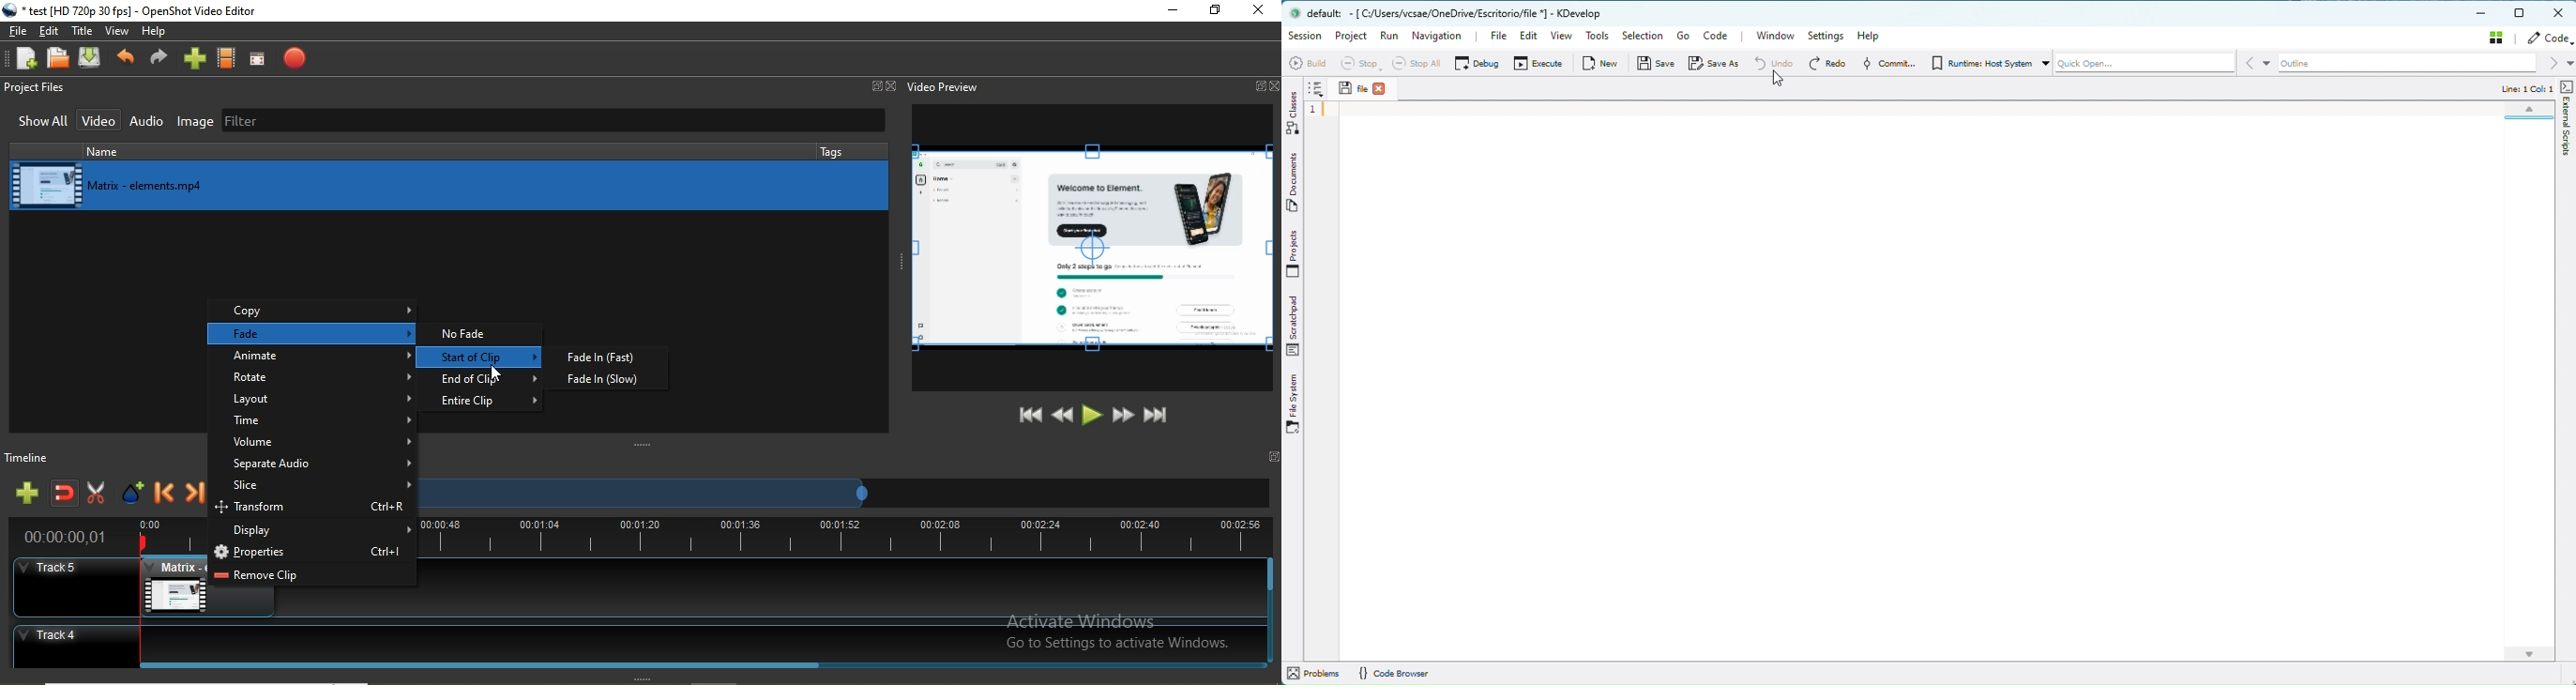 This screenshot has width=2576, height=700. Describe the element at coordinates (317, 422) in the screenshot. I see `time` at that location.